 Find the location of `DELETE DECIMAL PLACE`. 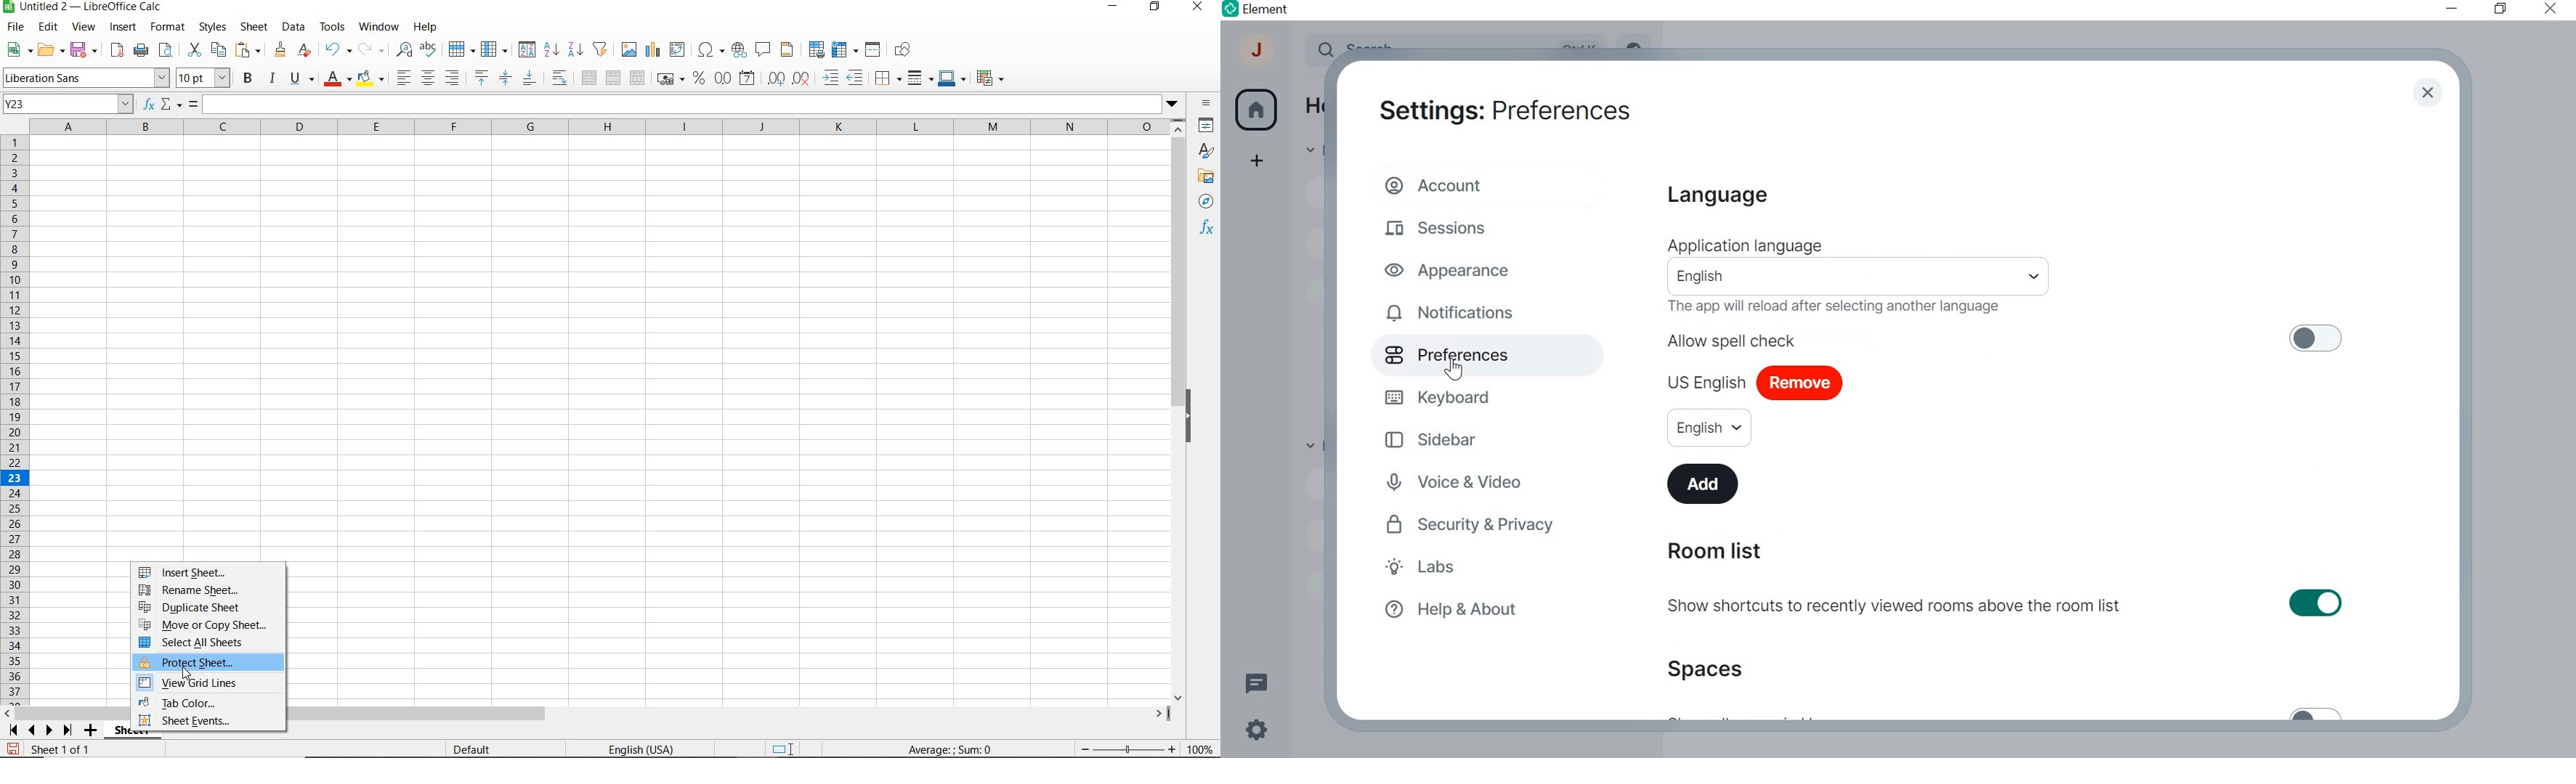

DELETE DECIMAL PLACE is located at coordinates (801, 78).